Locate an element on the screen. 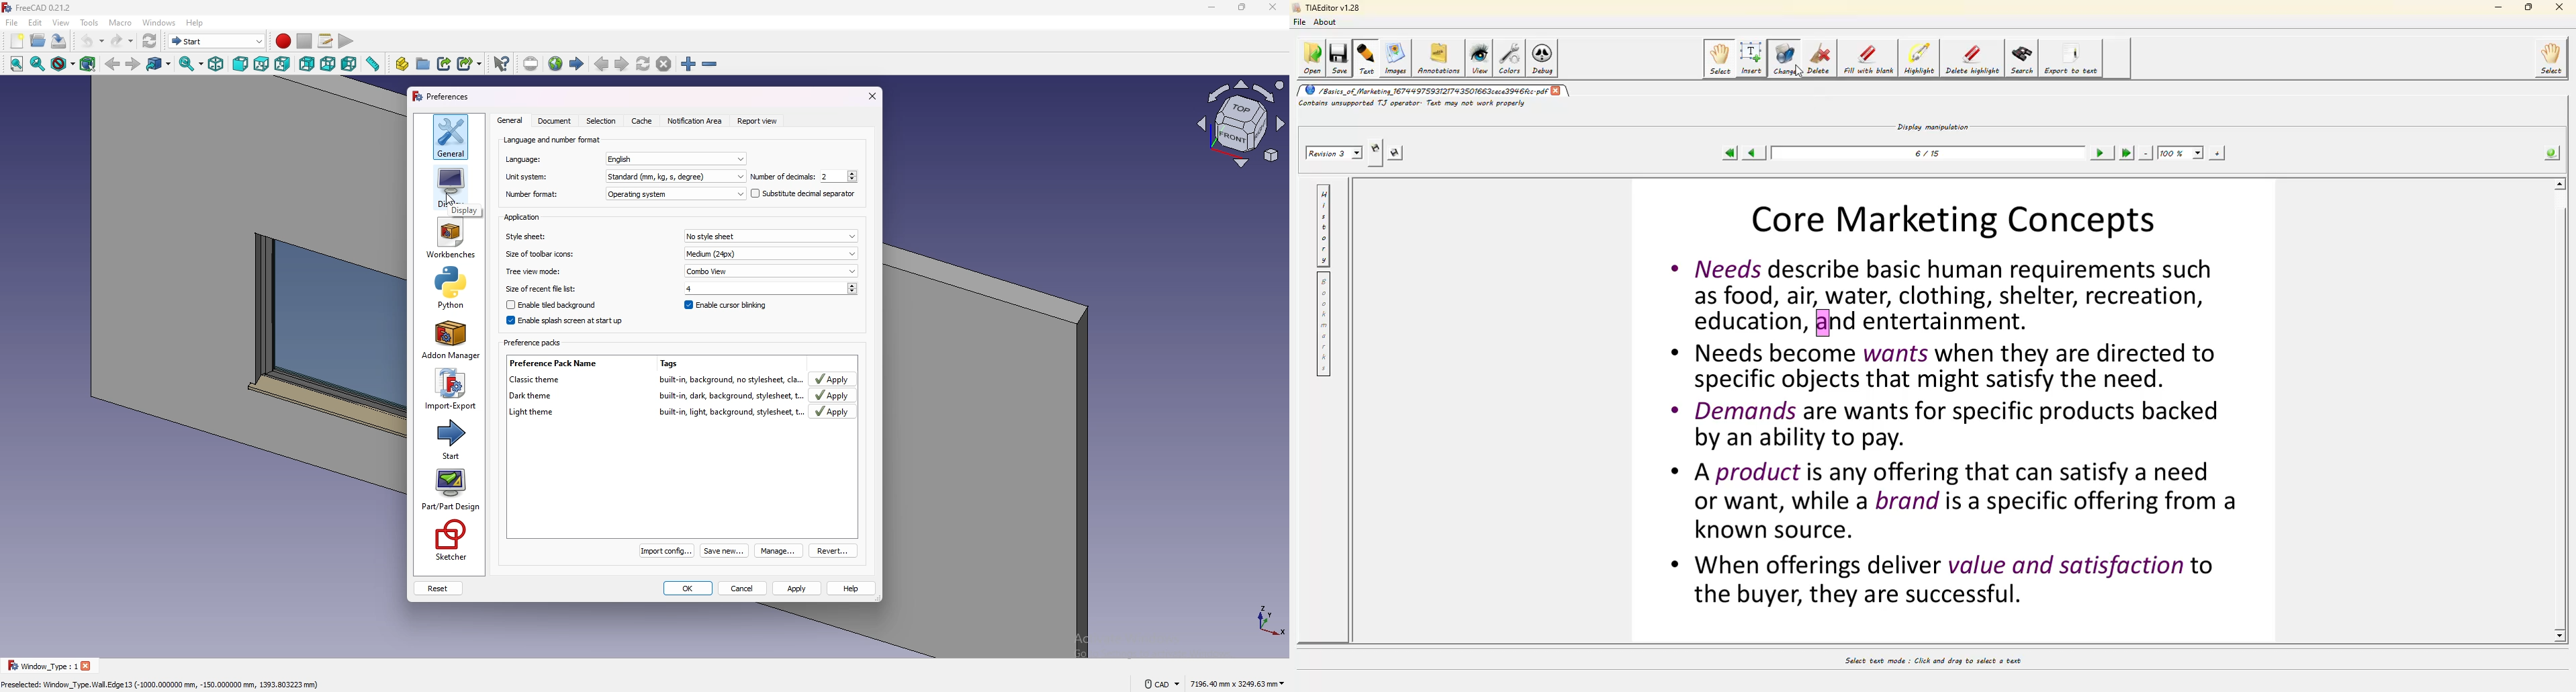 This screenshot has width=2576, height=700. light theme is located at coordinates (532, 413).